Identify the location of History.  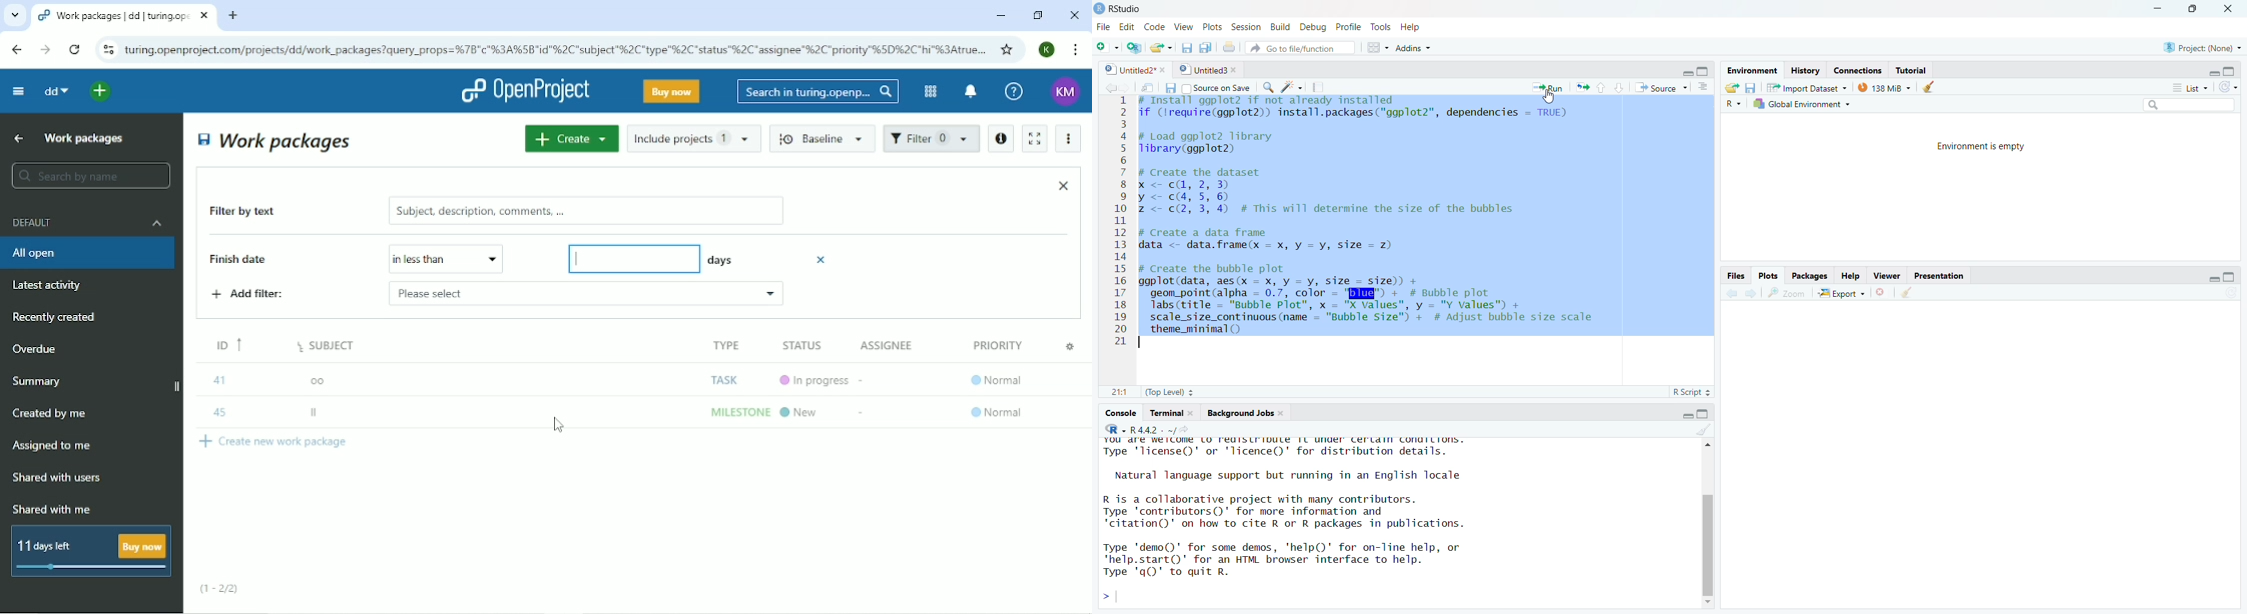
(1804, 69).